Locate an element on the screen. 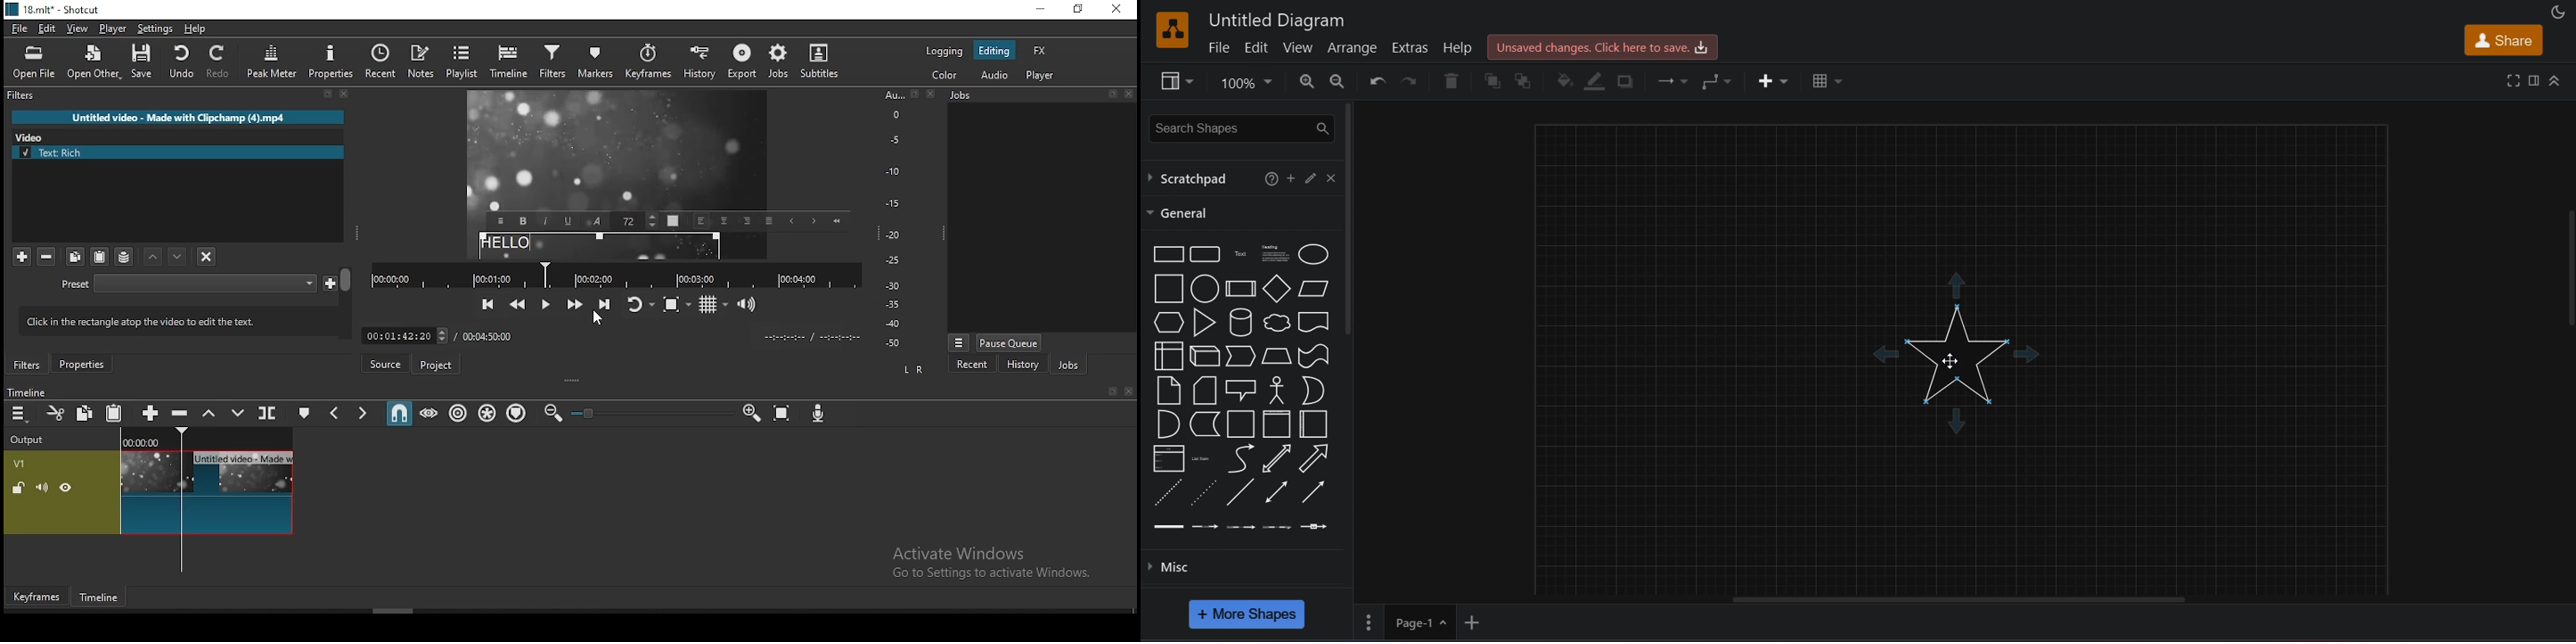 The height and width of the screenshot is (644, 2576). collapse/expand is located at coordinates (2559, 79).